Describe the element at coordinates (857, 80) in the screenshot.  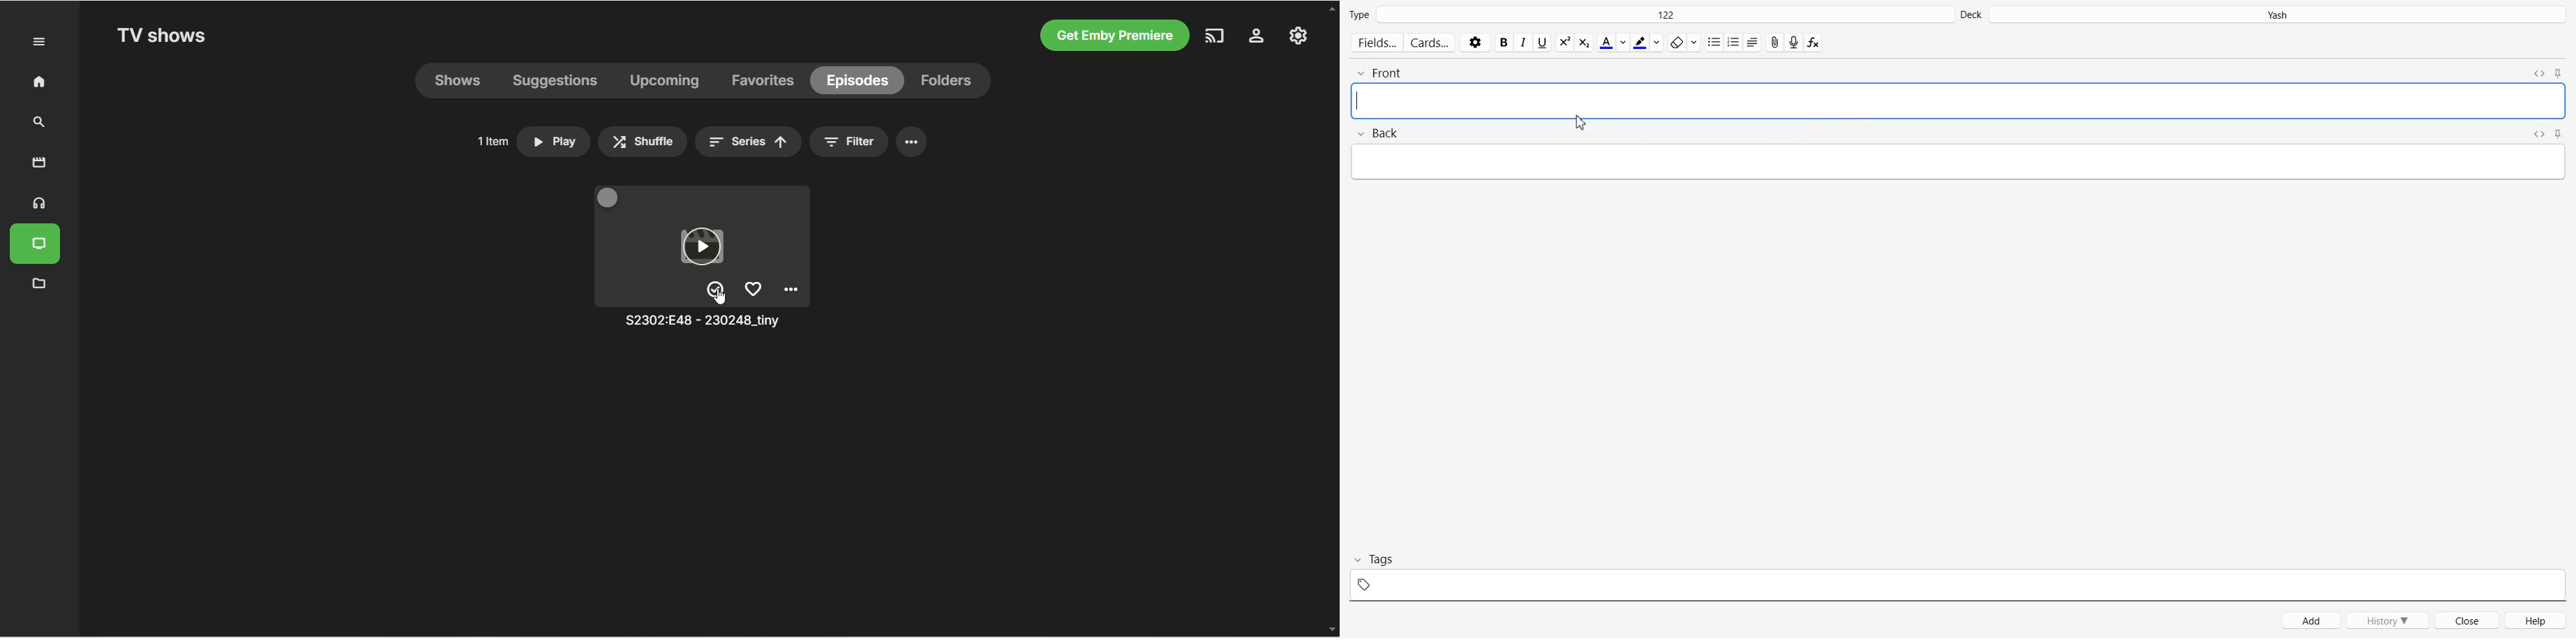
I see `episode` at that location.